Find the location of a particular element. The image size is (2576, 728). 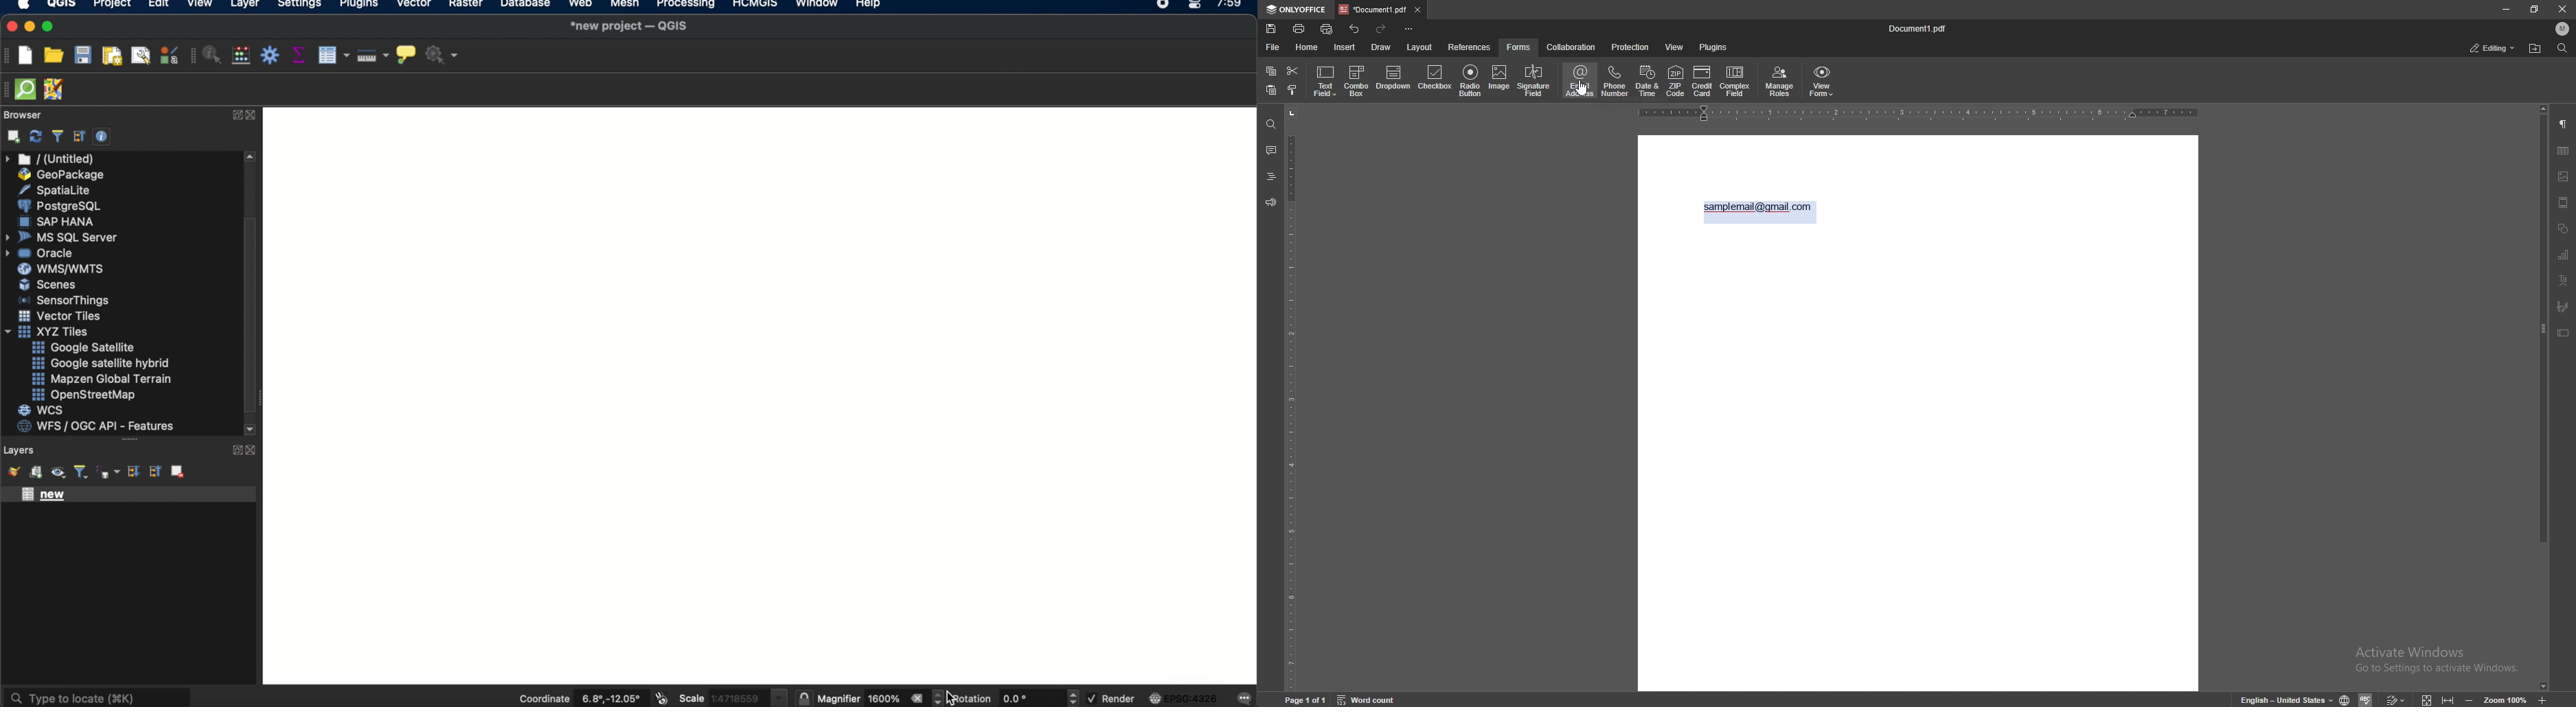

fit to screen is located at coordinates (2430, 699).